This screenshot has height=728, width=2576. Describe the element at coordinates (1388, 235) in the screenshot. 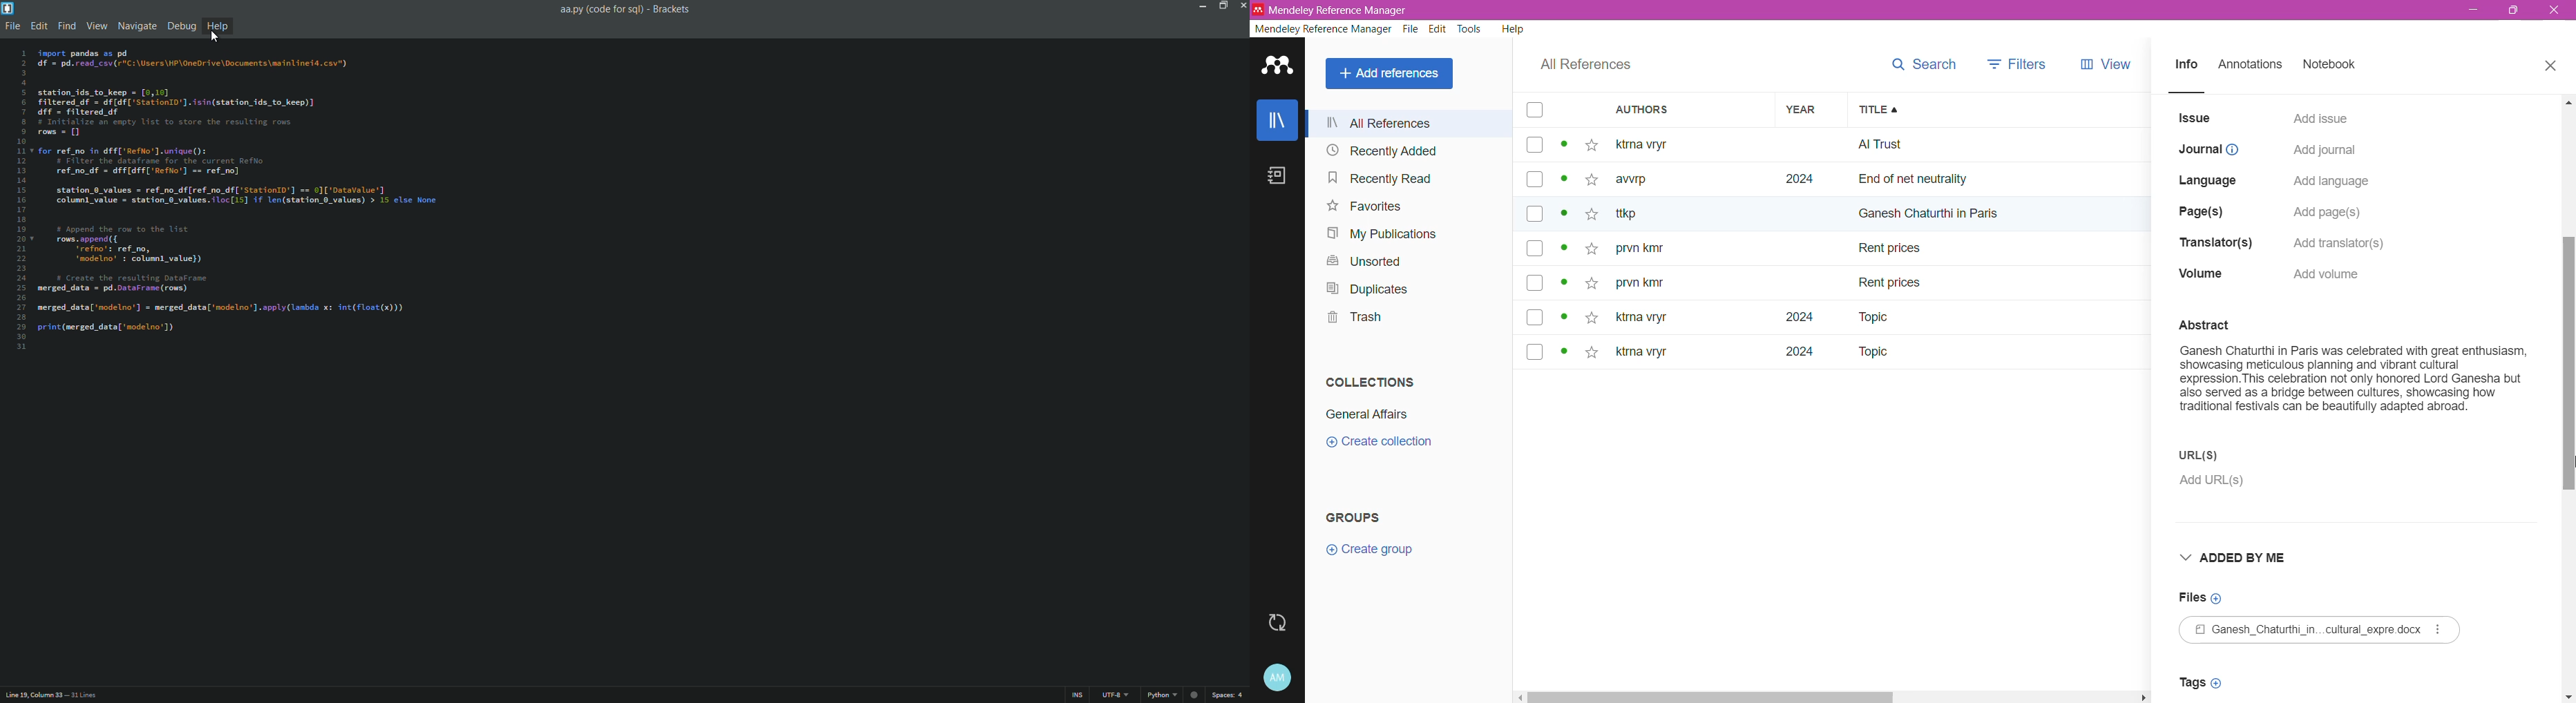

I see `My Publications` at that location.